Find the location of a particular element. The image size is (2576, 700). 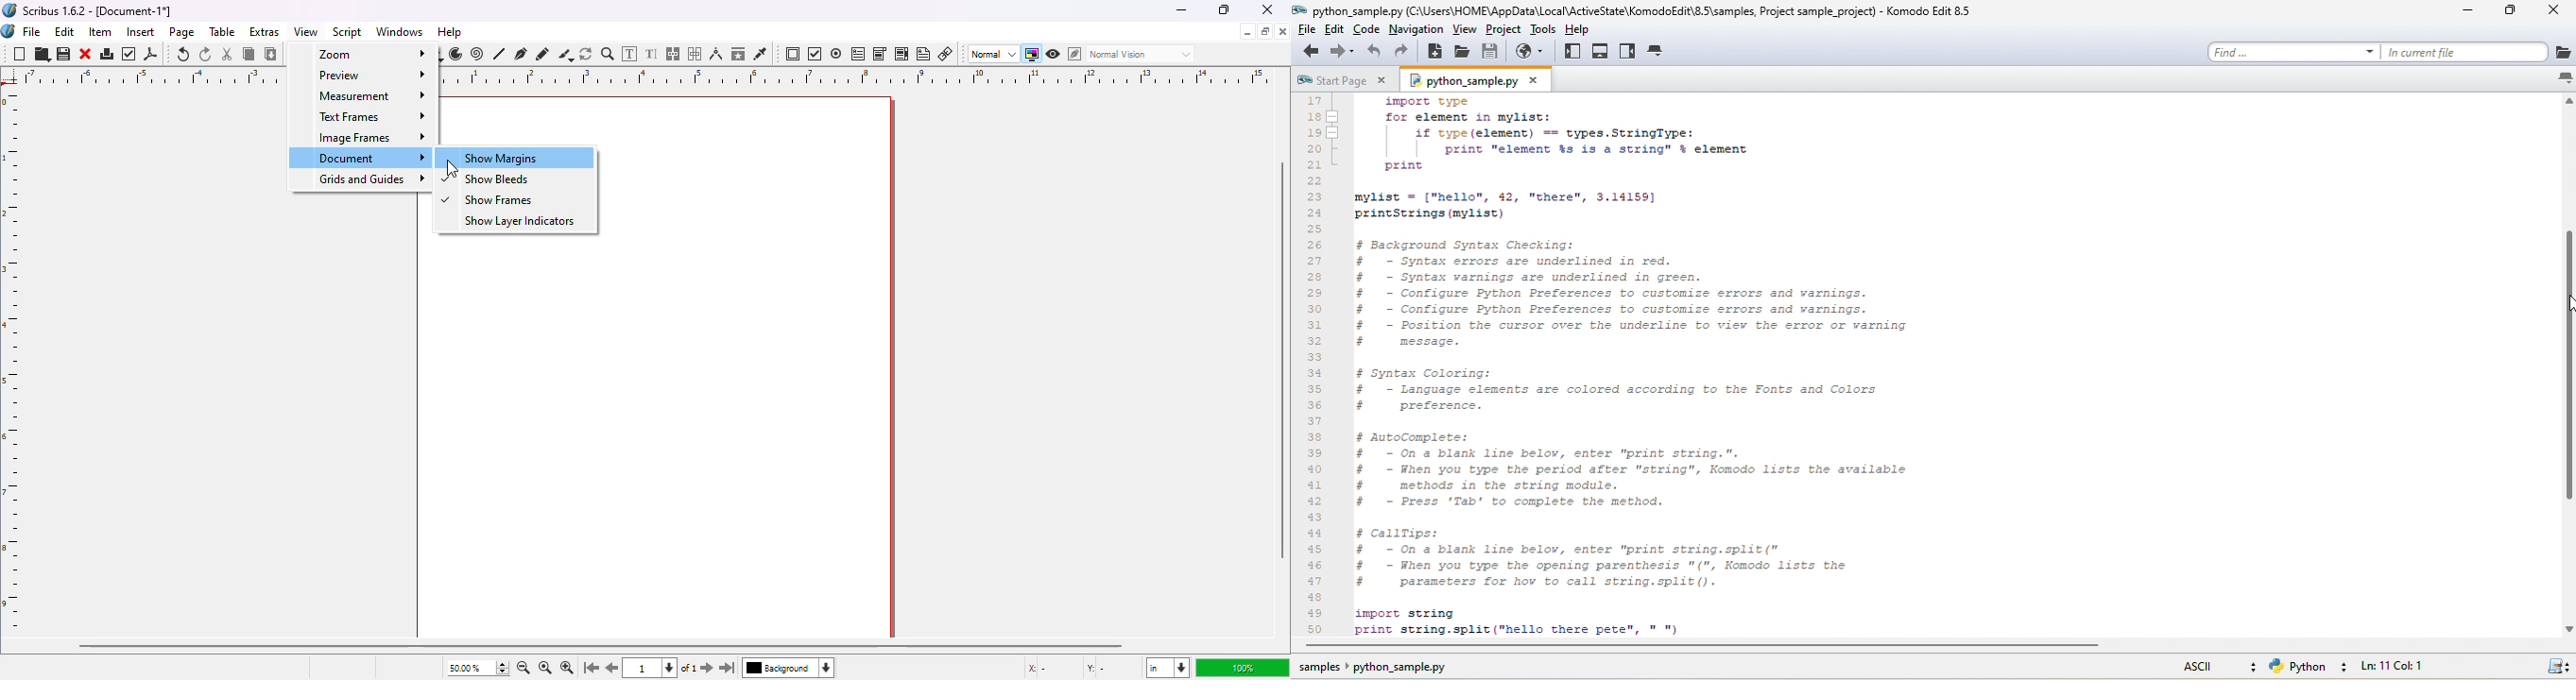

copy is located at coordinates (249, 54).